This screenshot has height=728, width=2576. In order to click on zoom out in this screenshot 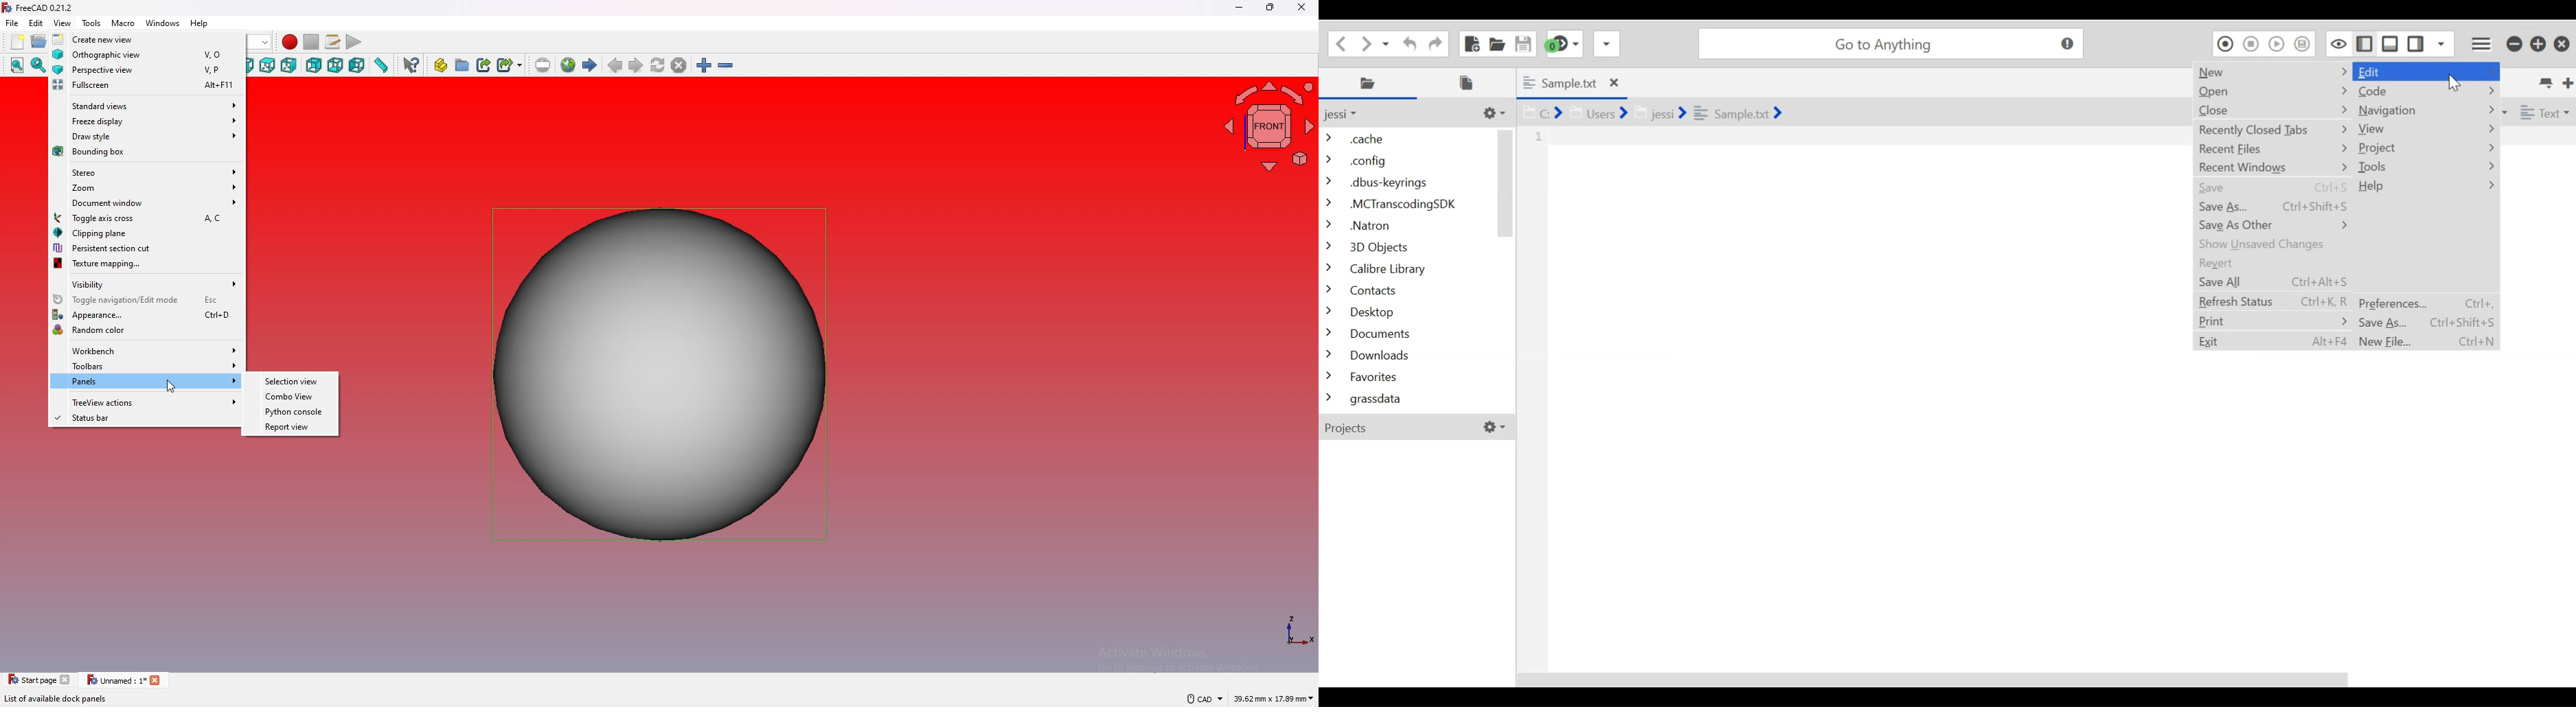, I will do `click(725, 65)`.